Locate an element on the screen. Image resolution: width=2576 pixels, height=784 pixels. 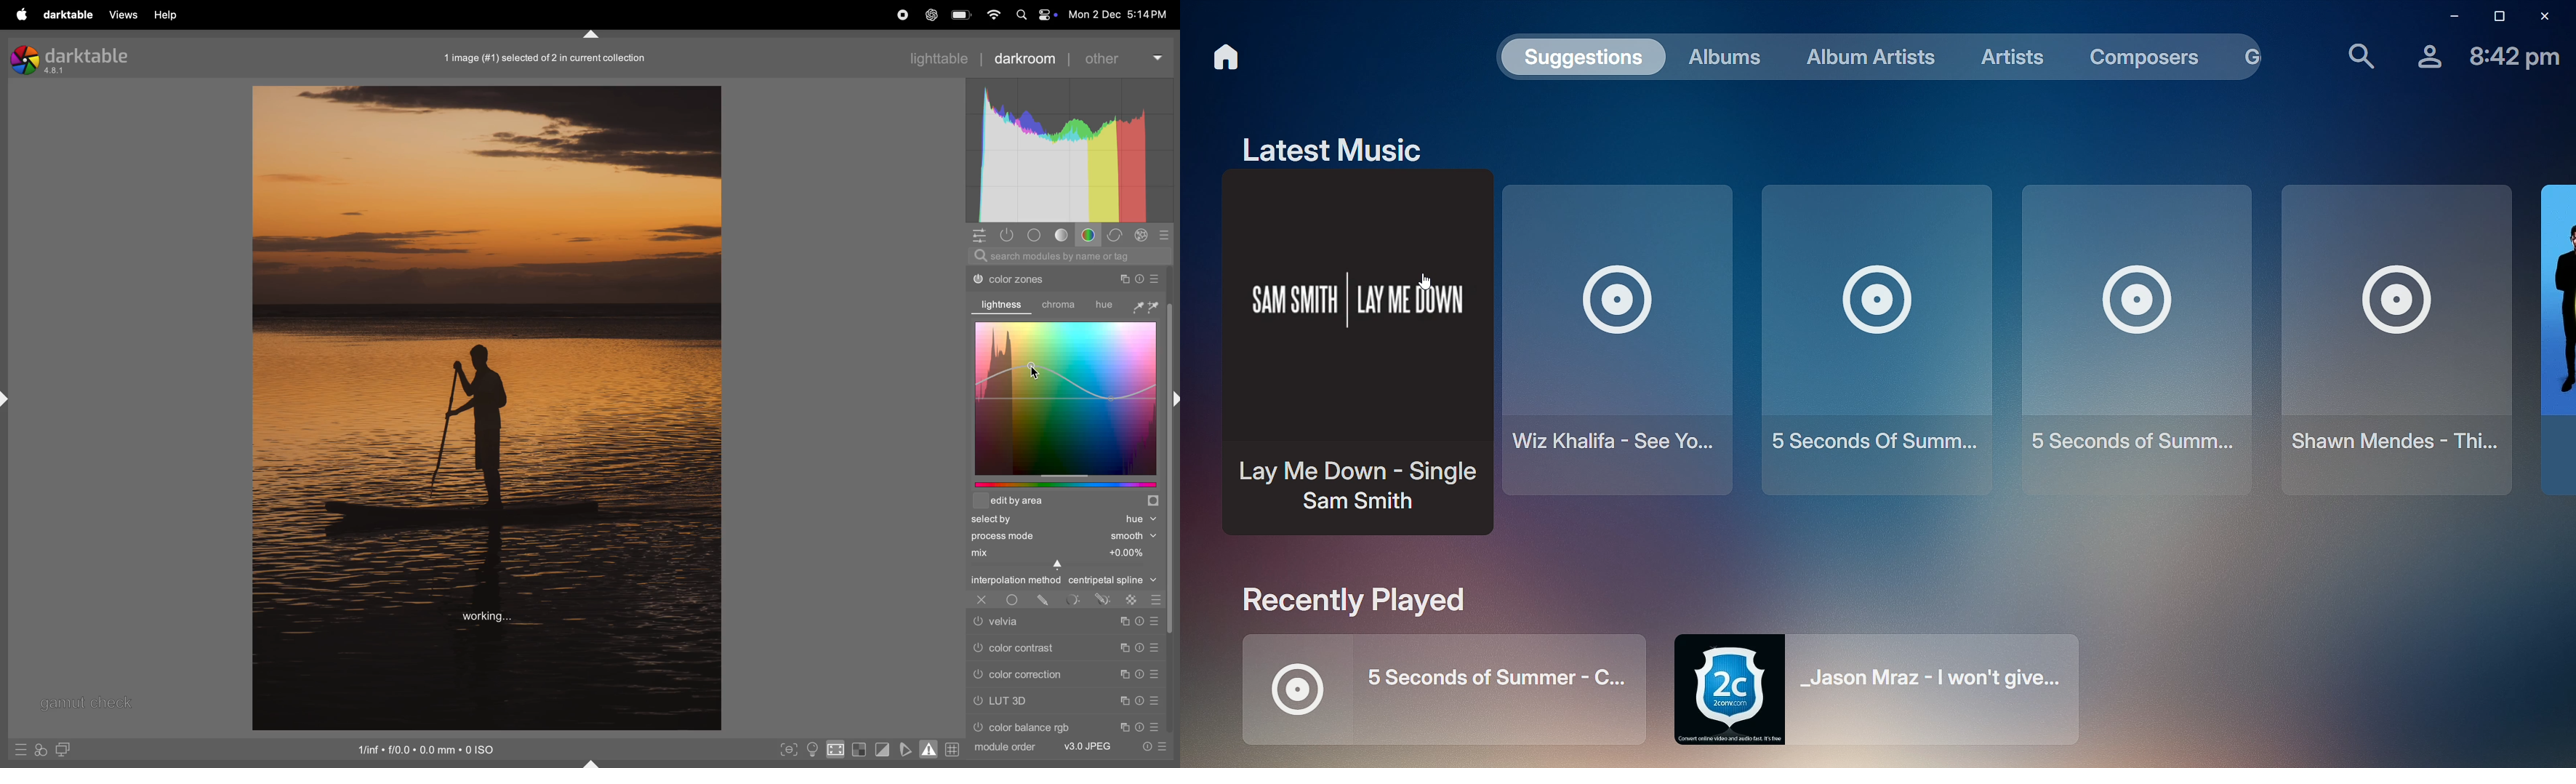
 is located at coordinates (1141, 235).